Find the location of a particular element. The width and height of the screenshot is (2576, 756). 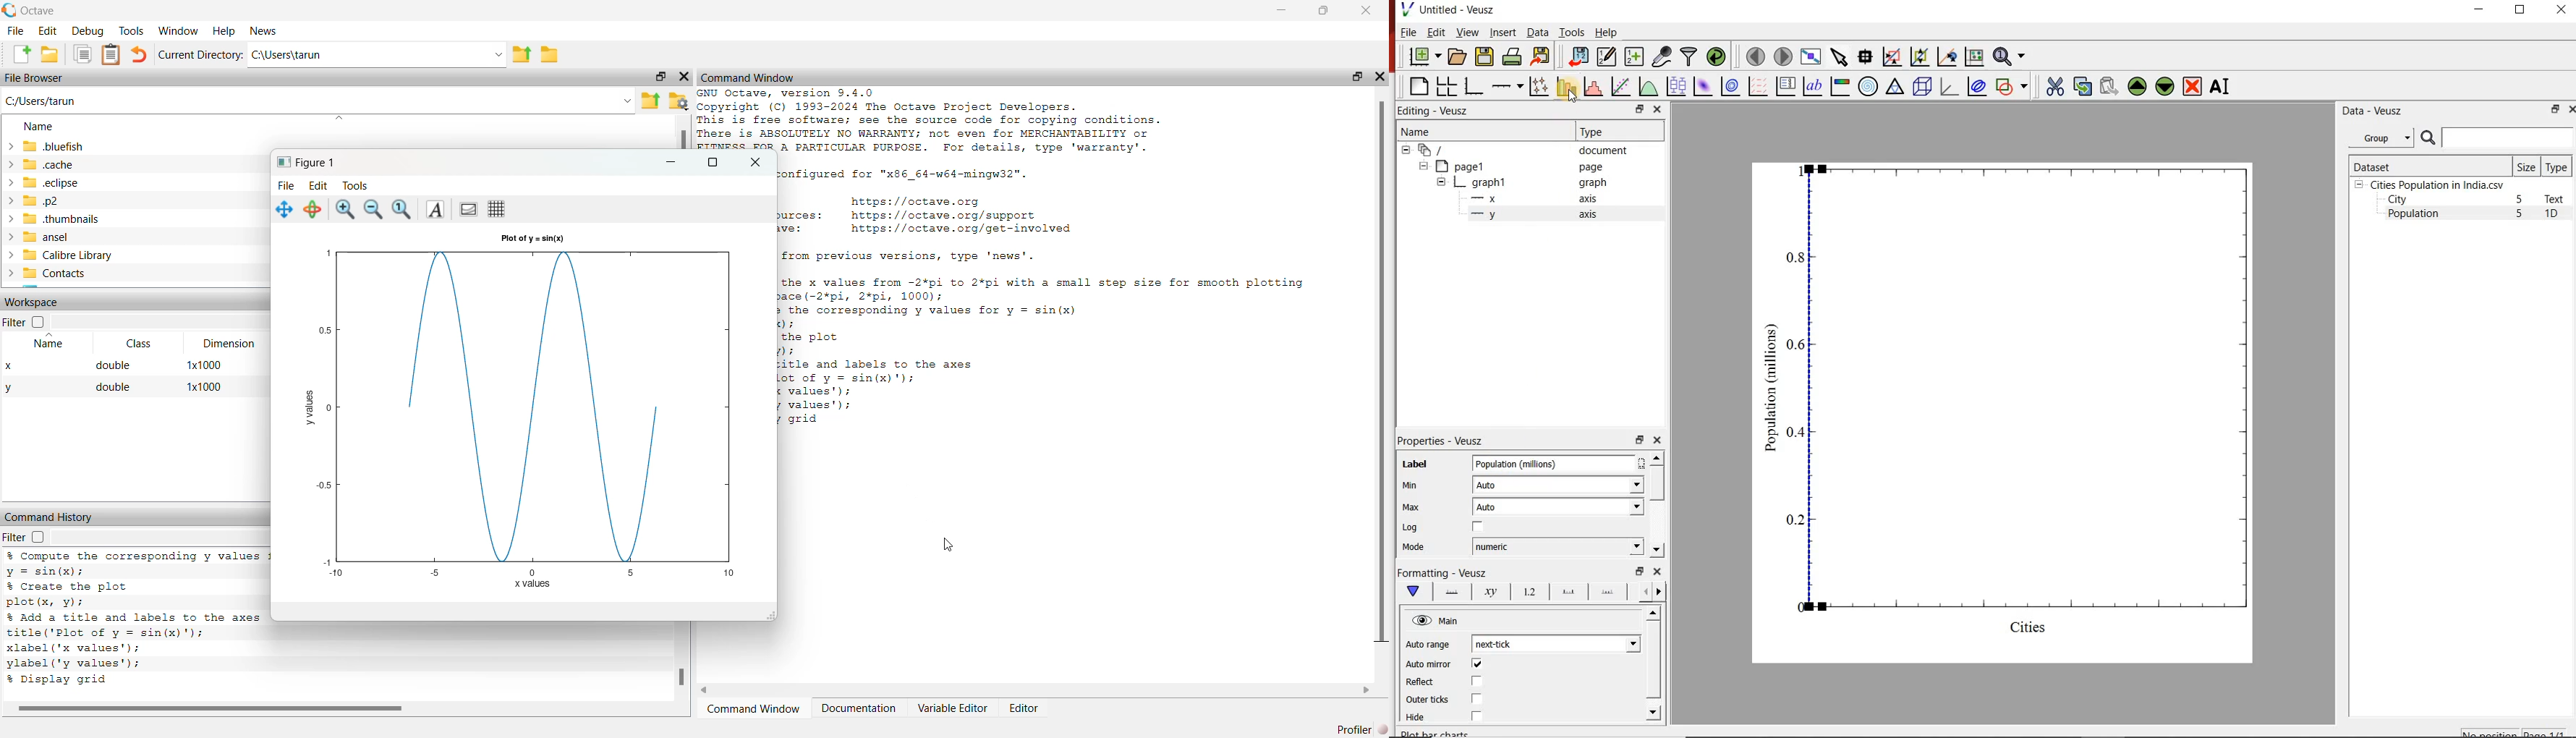

Untitled-Veusz is located at coordinates (1449, 11).